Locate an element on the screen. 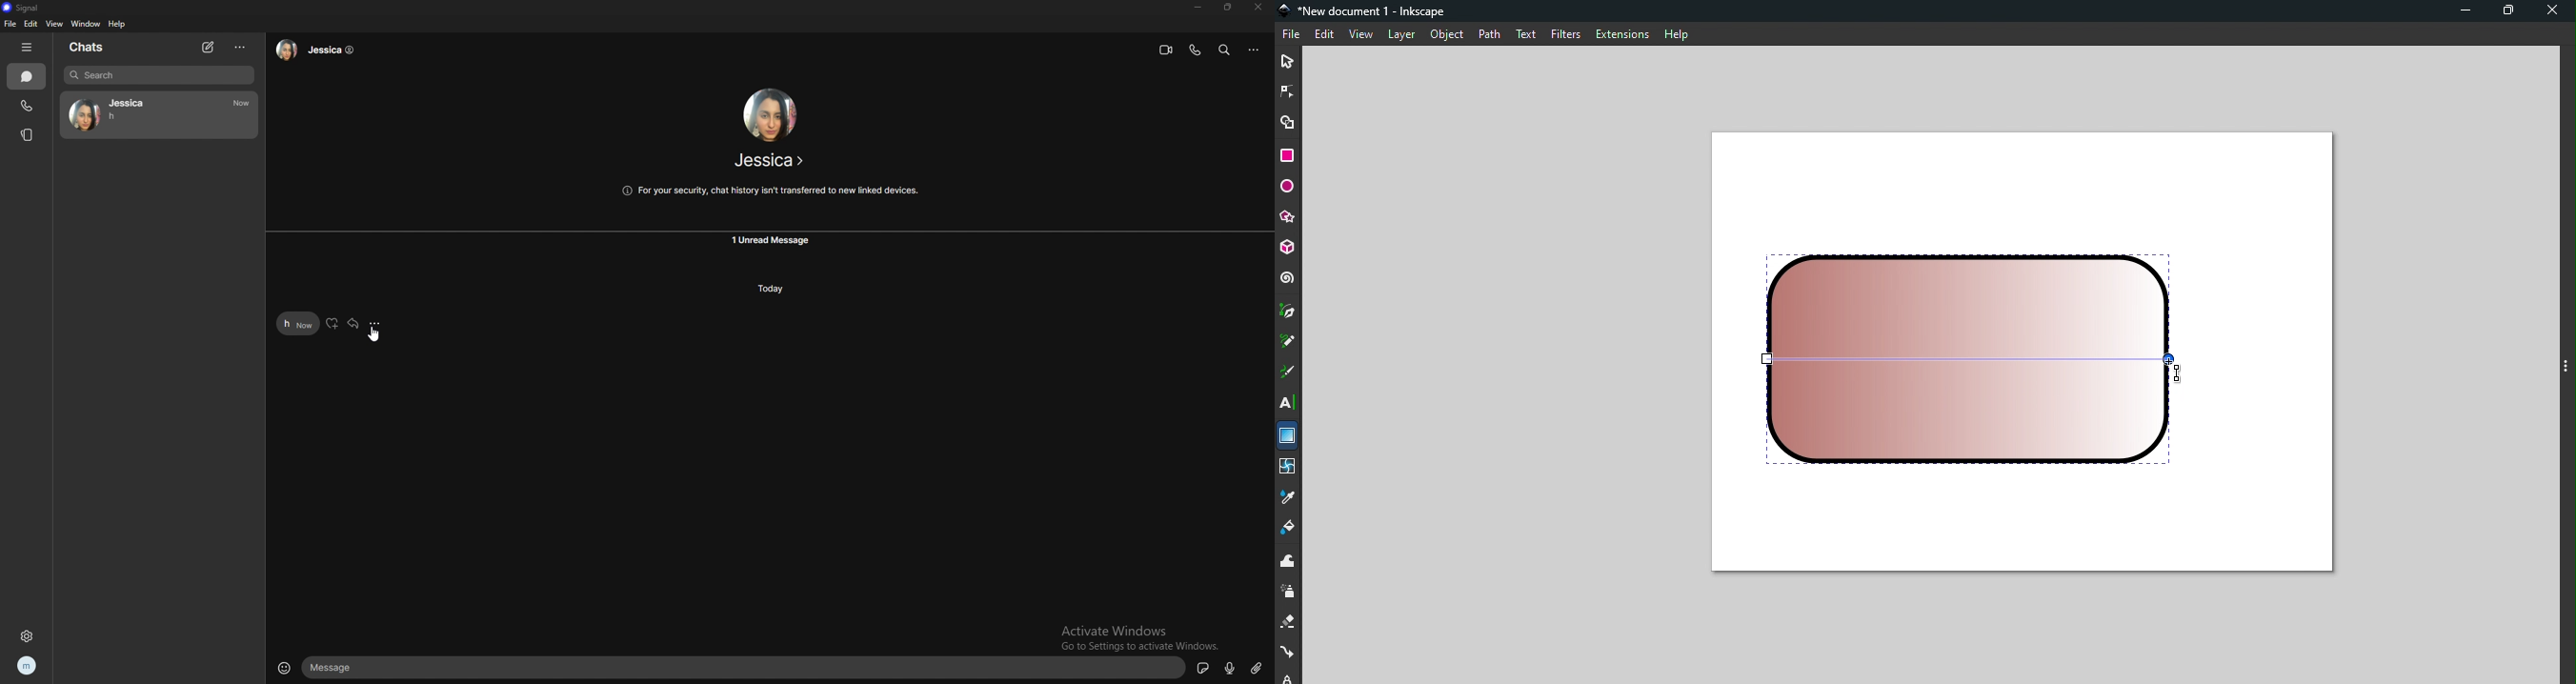 Image resolution: width=2576 pixels, height=700 pixels. Edit is located at coordinates (1326, 35).